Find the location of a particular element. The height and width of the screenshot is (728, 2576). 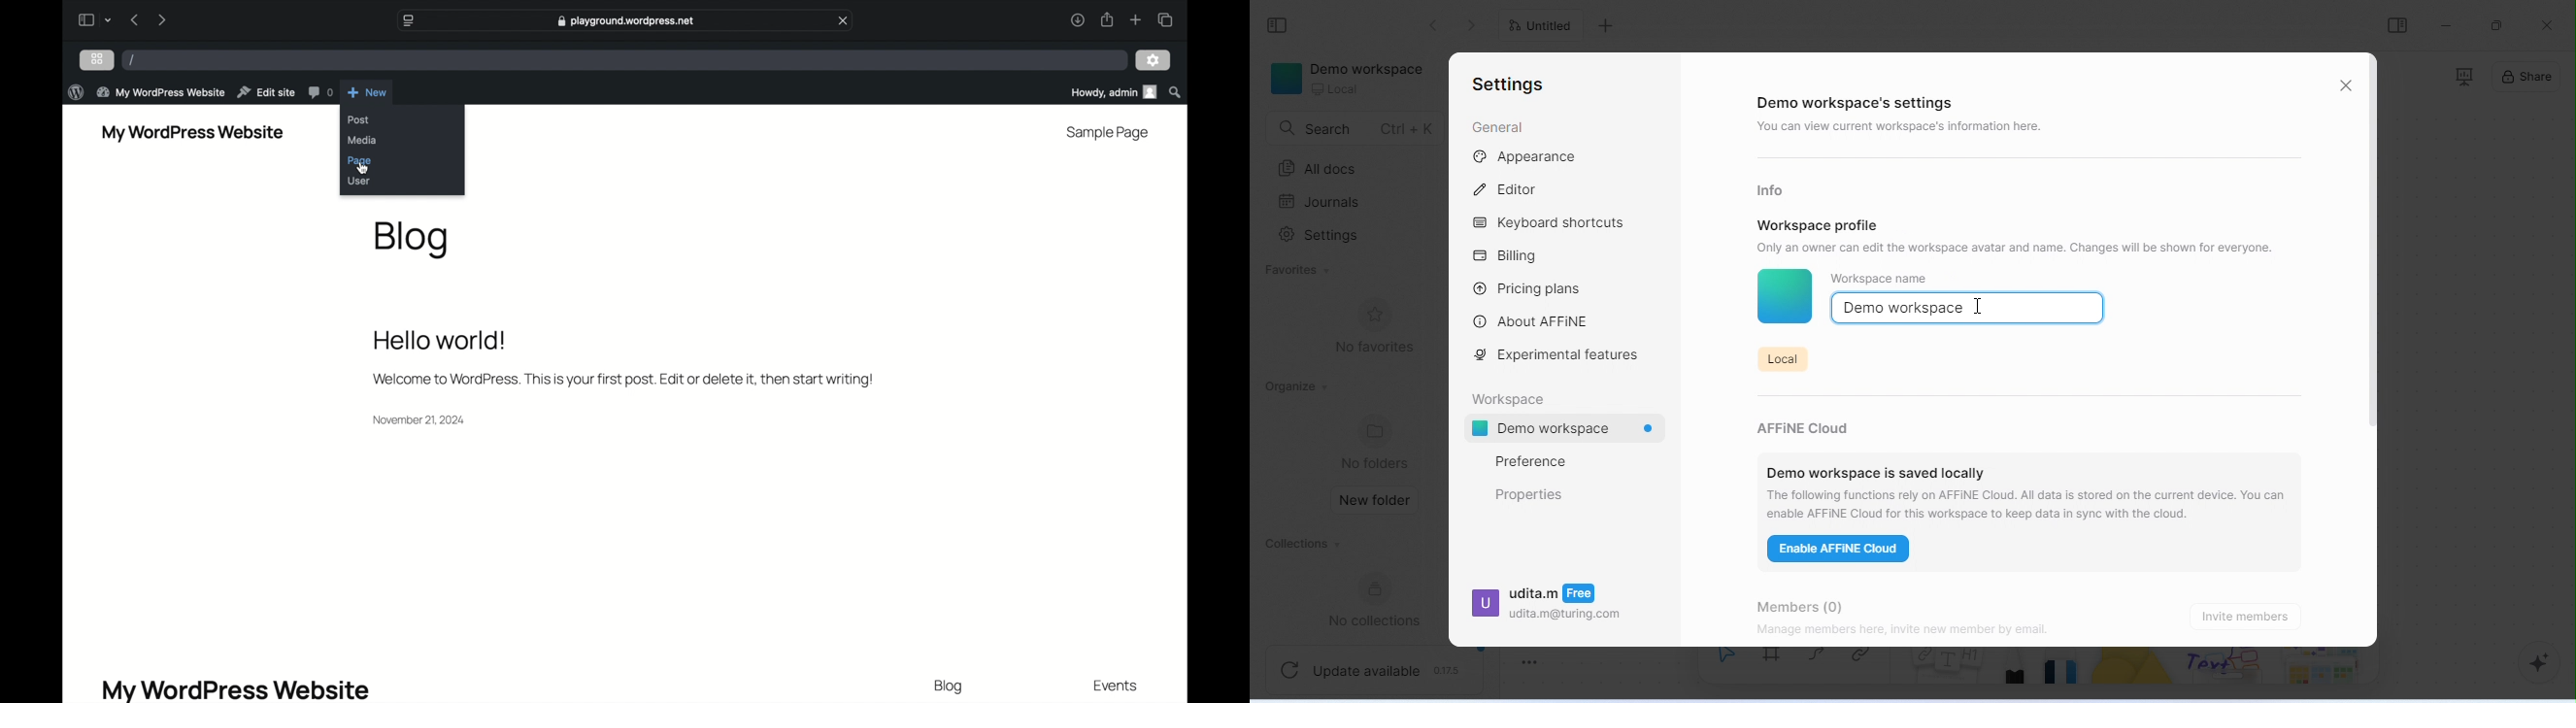

next page is located at coordinates (161, 21).